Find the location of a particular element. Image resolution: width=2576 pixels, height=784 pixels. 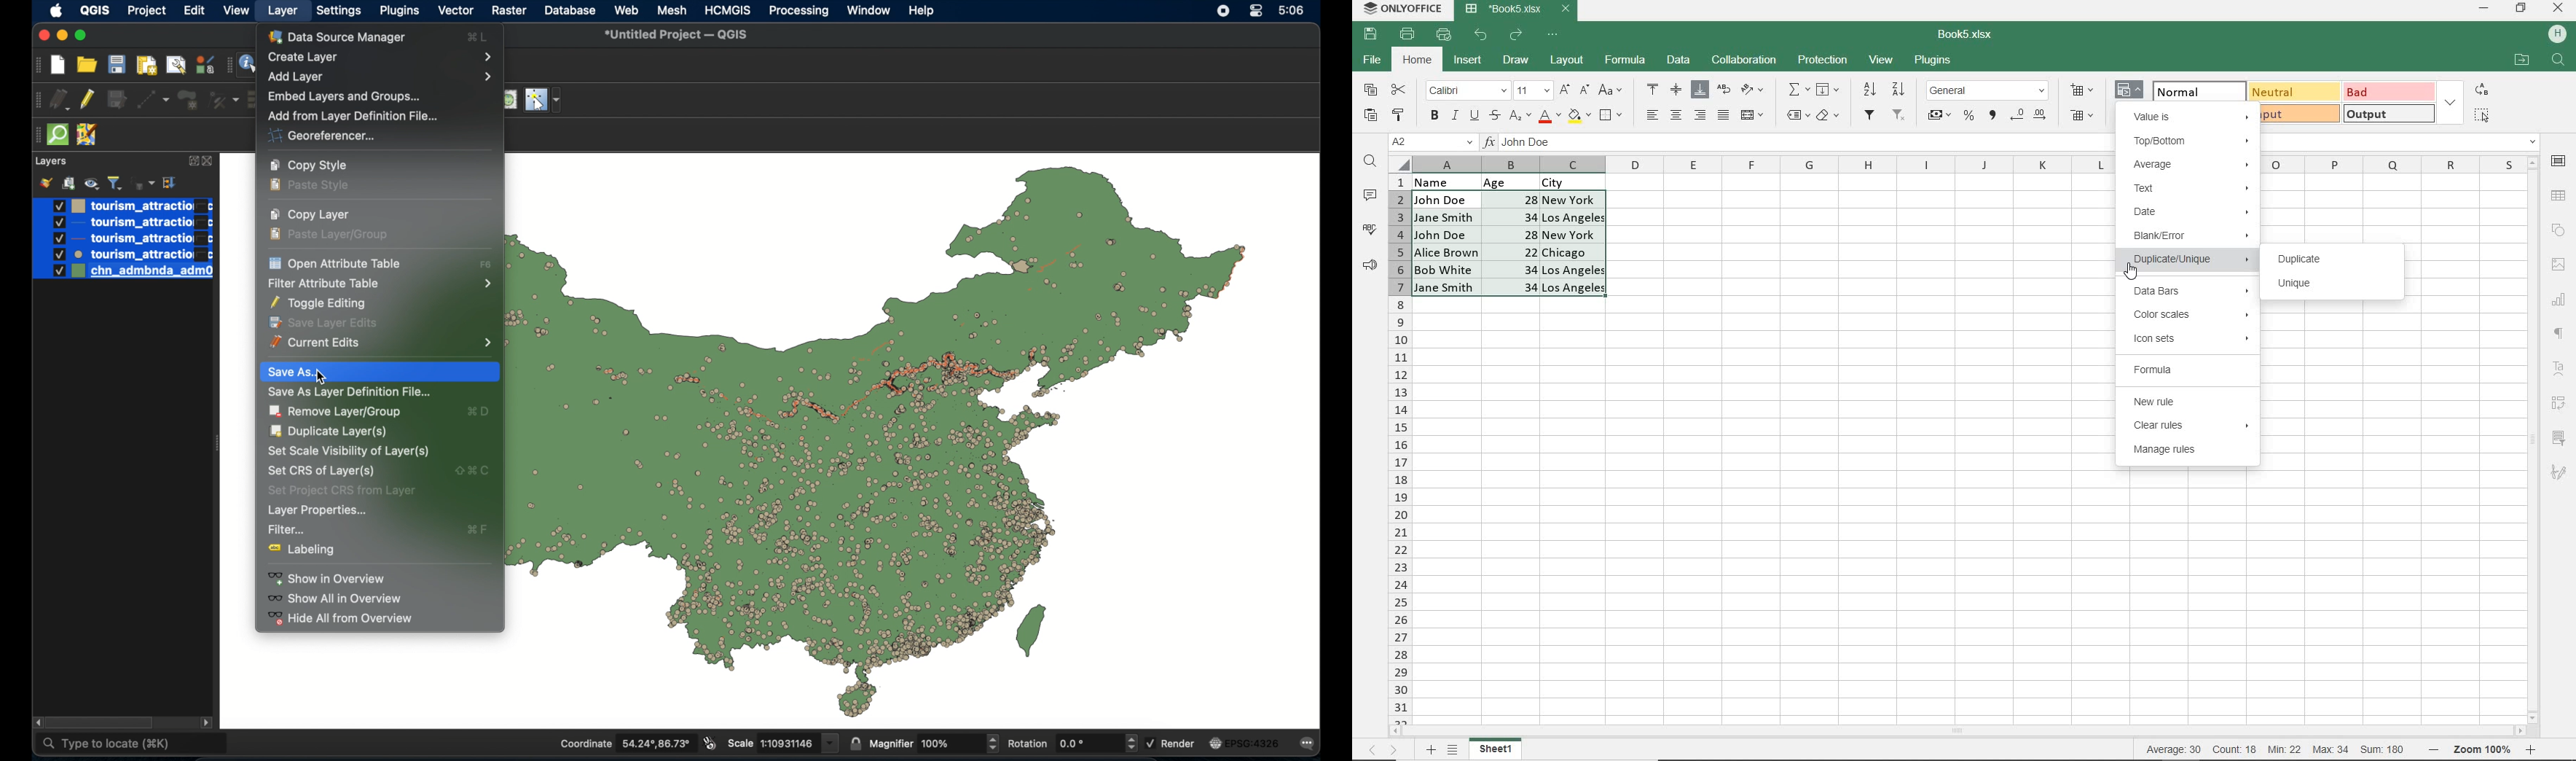

PRINT is located at coordinates (1407, 34).